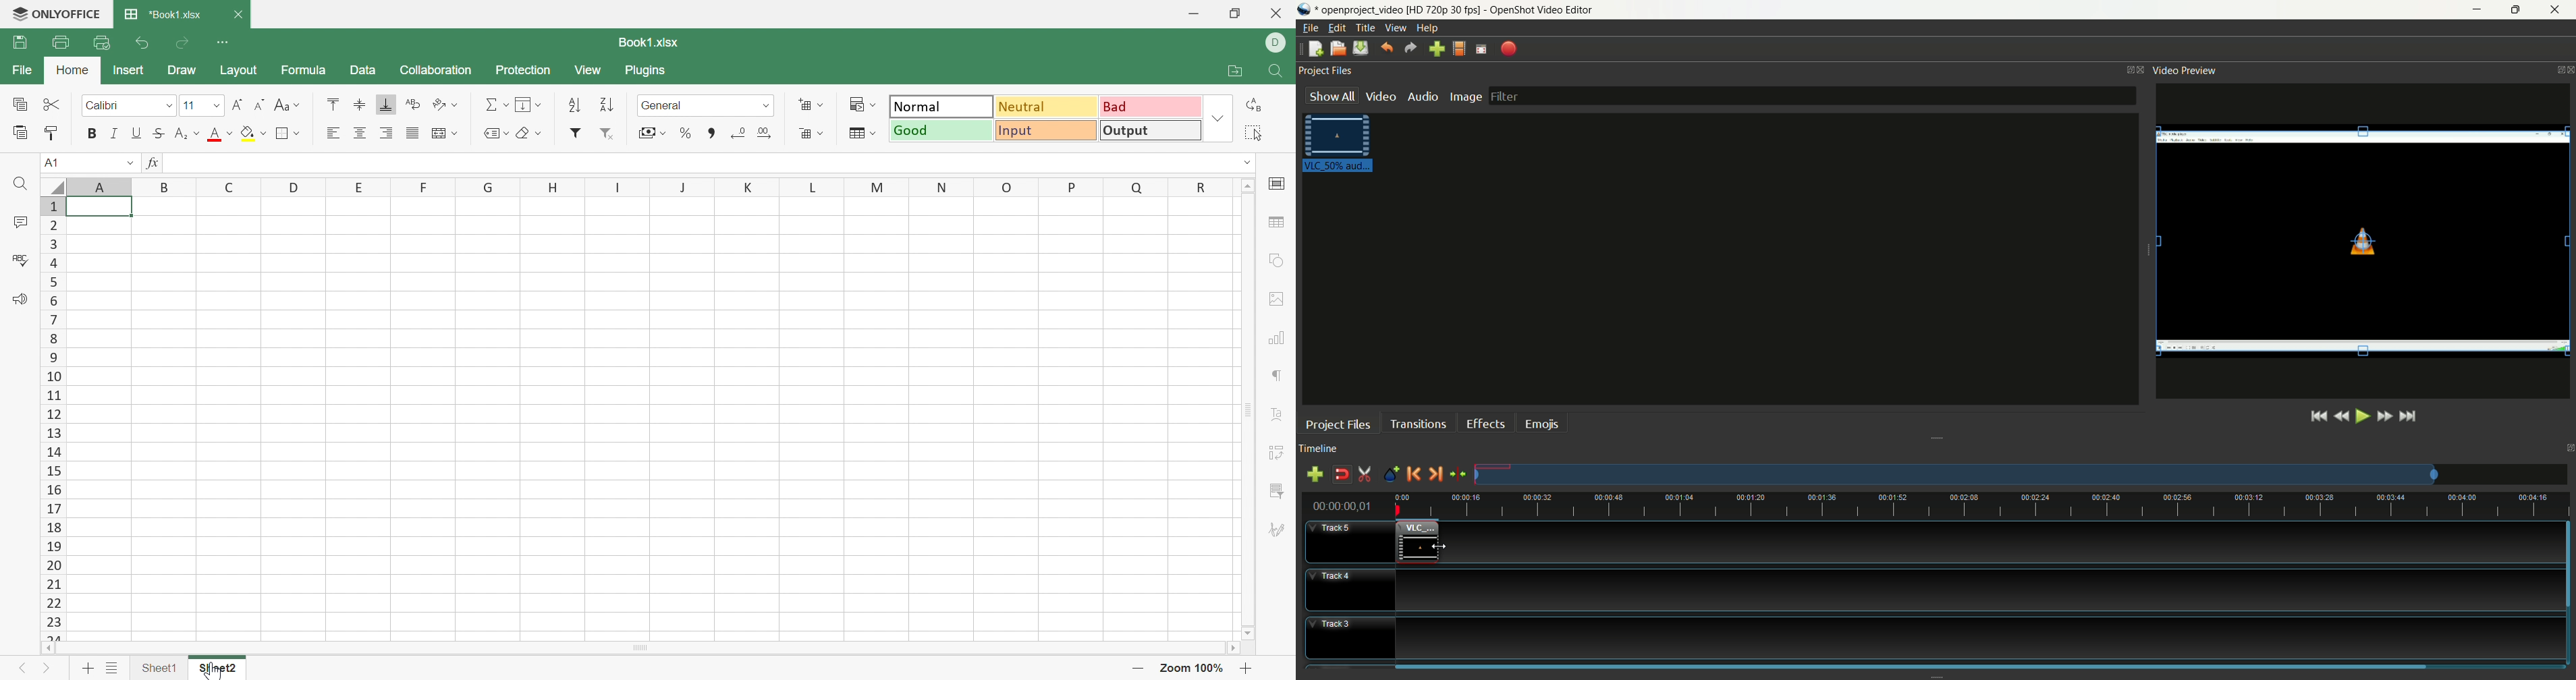 The image size is (2576, 700). Describe the element at coordinates (1418, 423) in the screenshot. I see `transitions` at that location.